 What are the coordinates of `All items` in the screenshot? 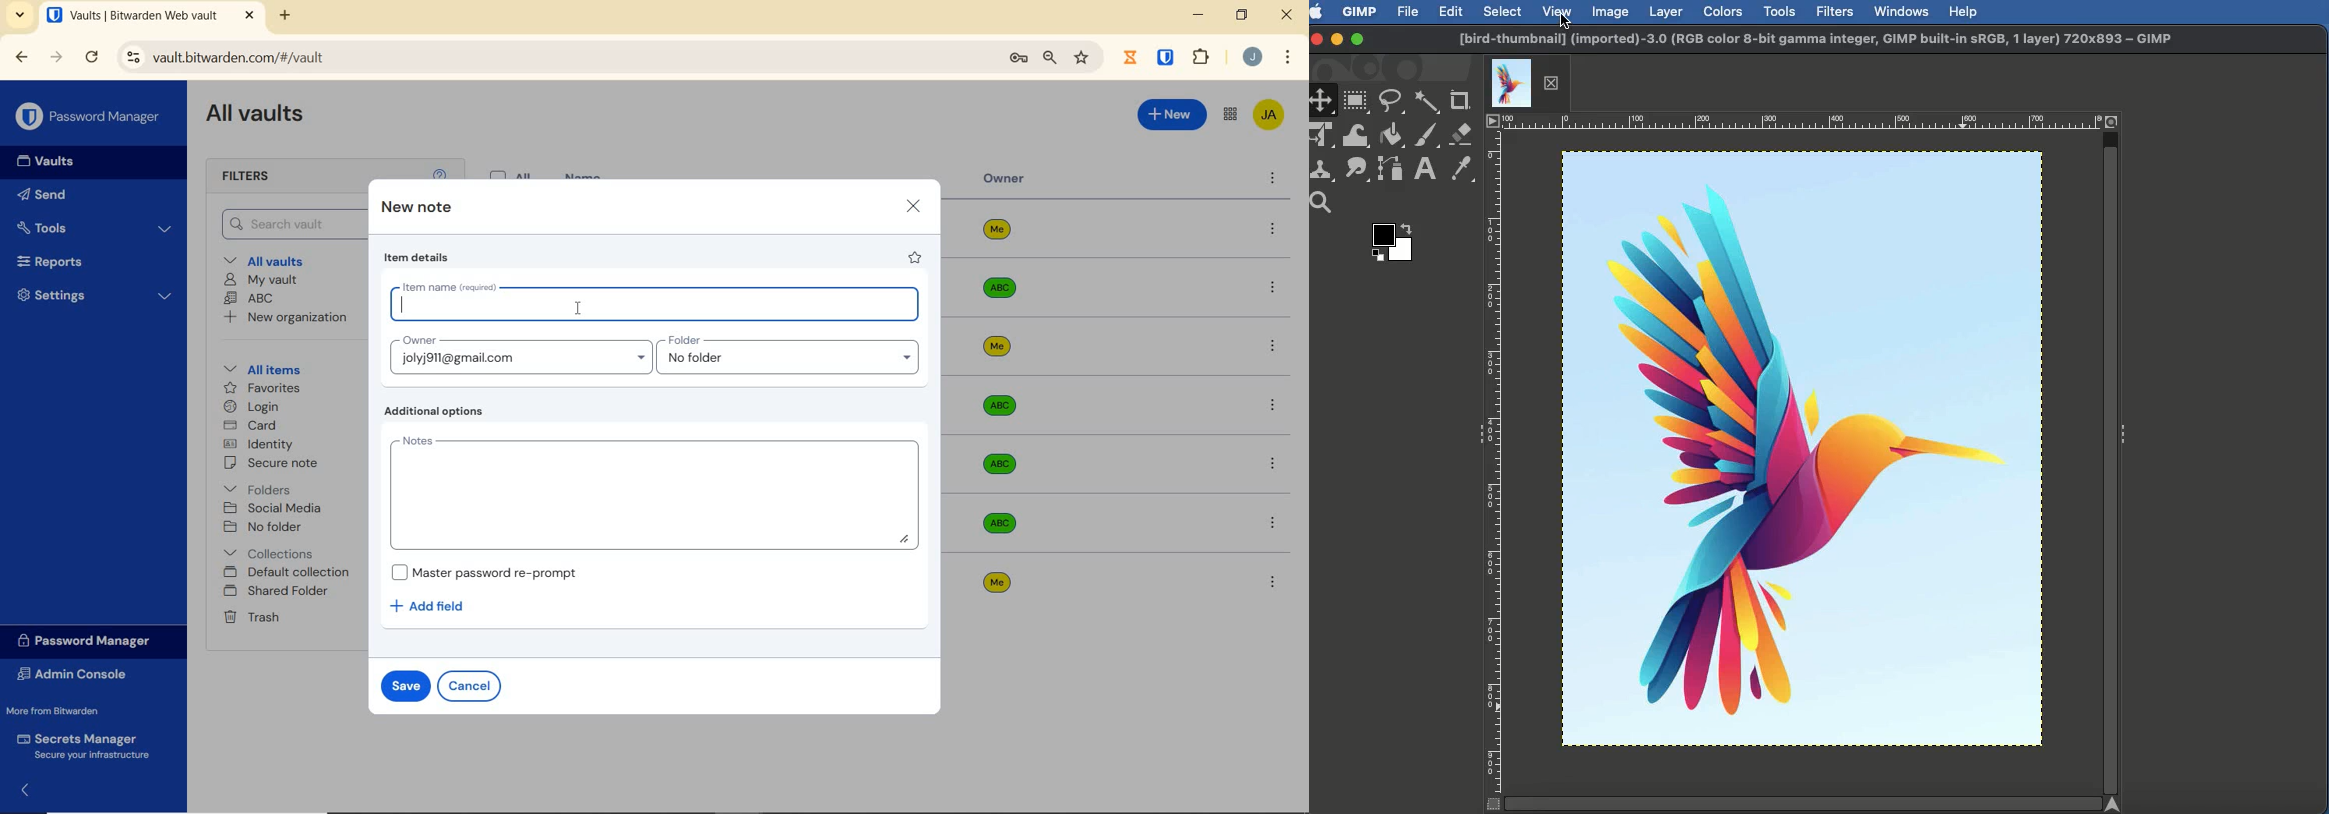 It's located at (274, 370).